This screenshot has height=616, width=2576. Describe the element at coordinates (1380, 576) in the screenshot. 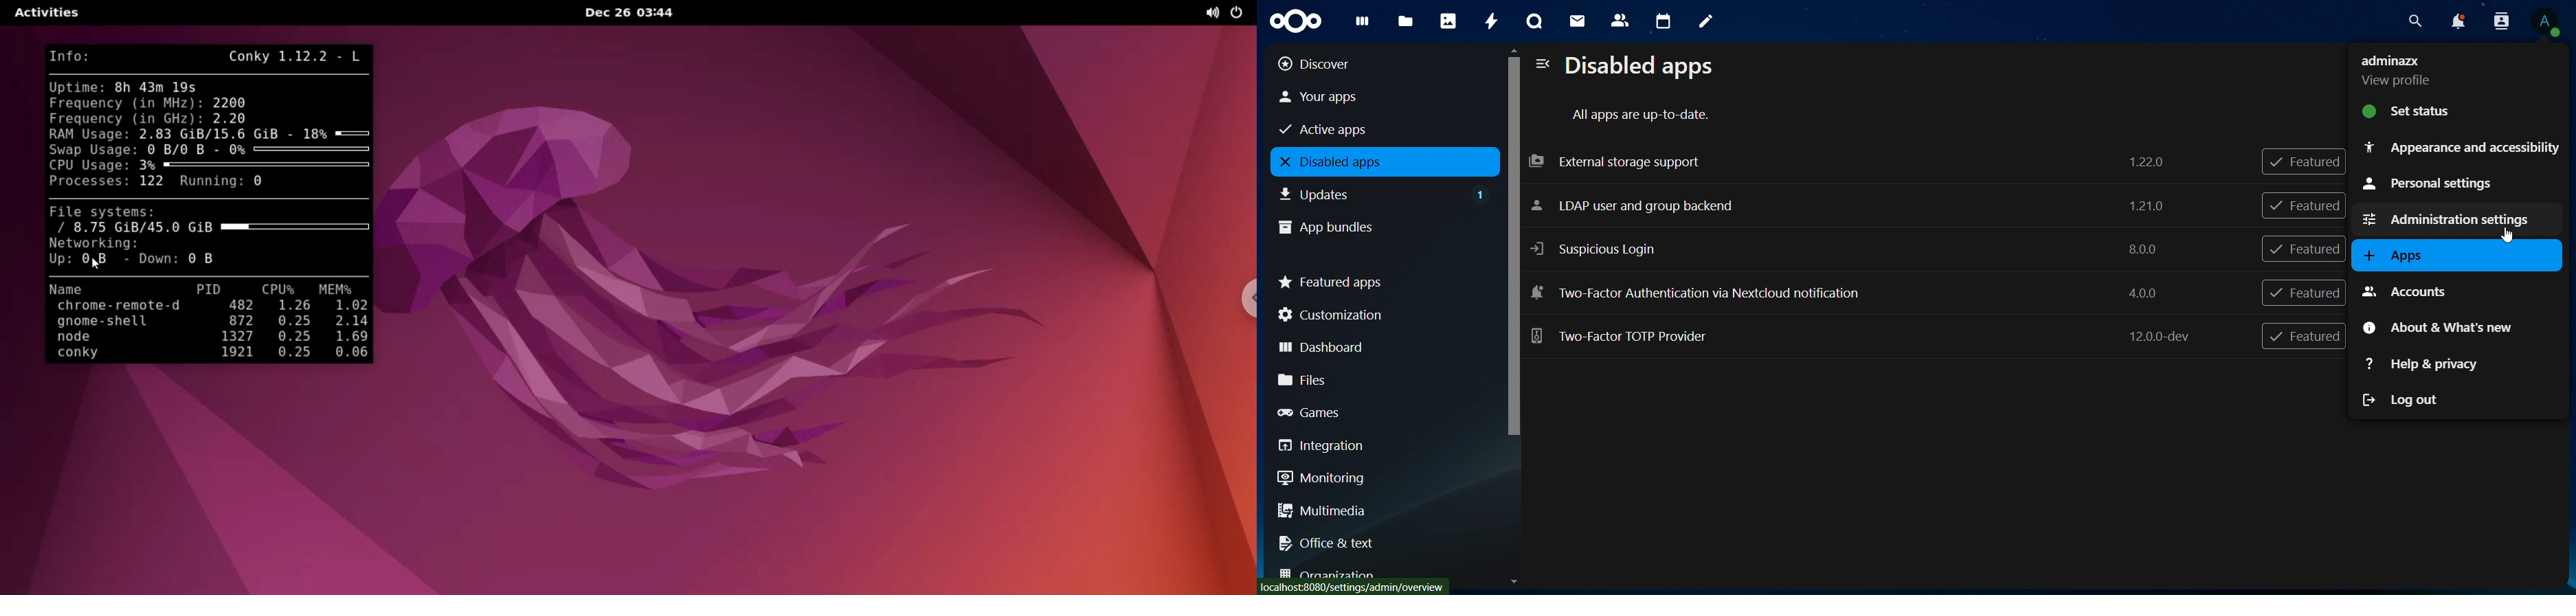

I see `organization` at that location.